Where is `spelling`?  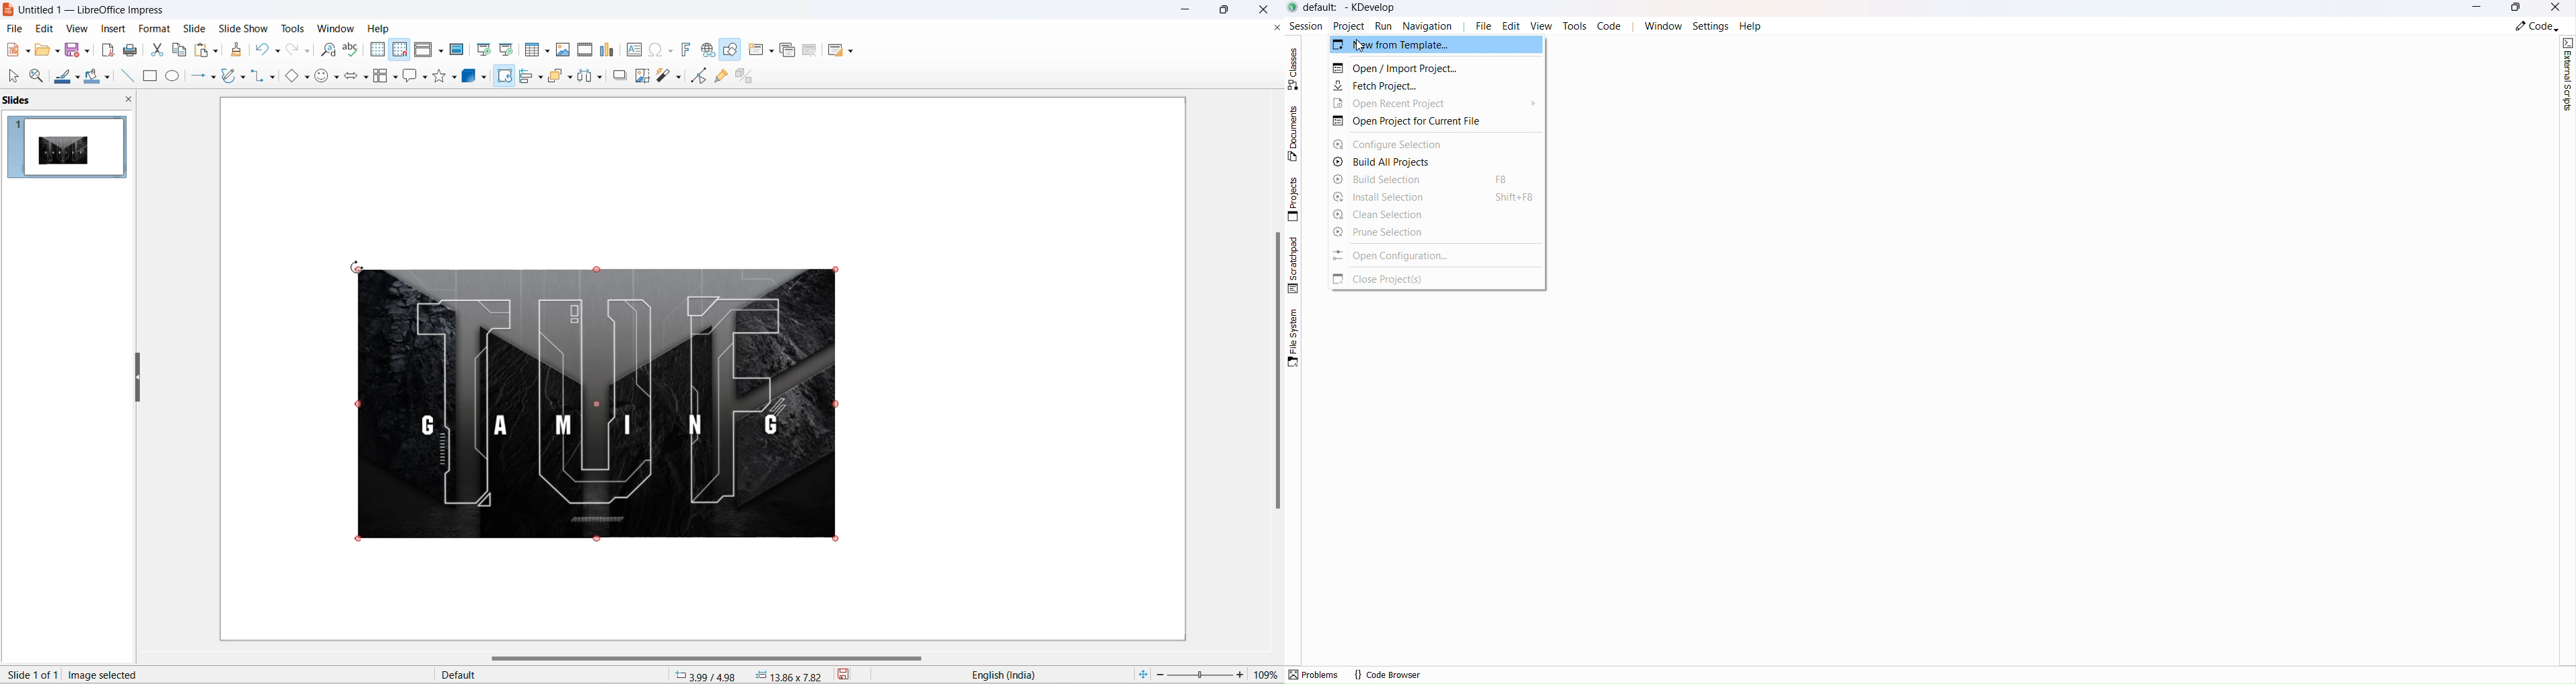 spelling is located at coordinates (351, 50).